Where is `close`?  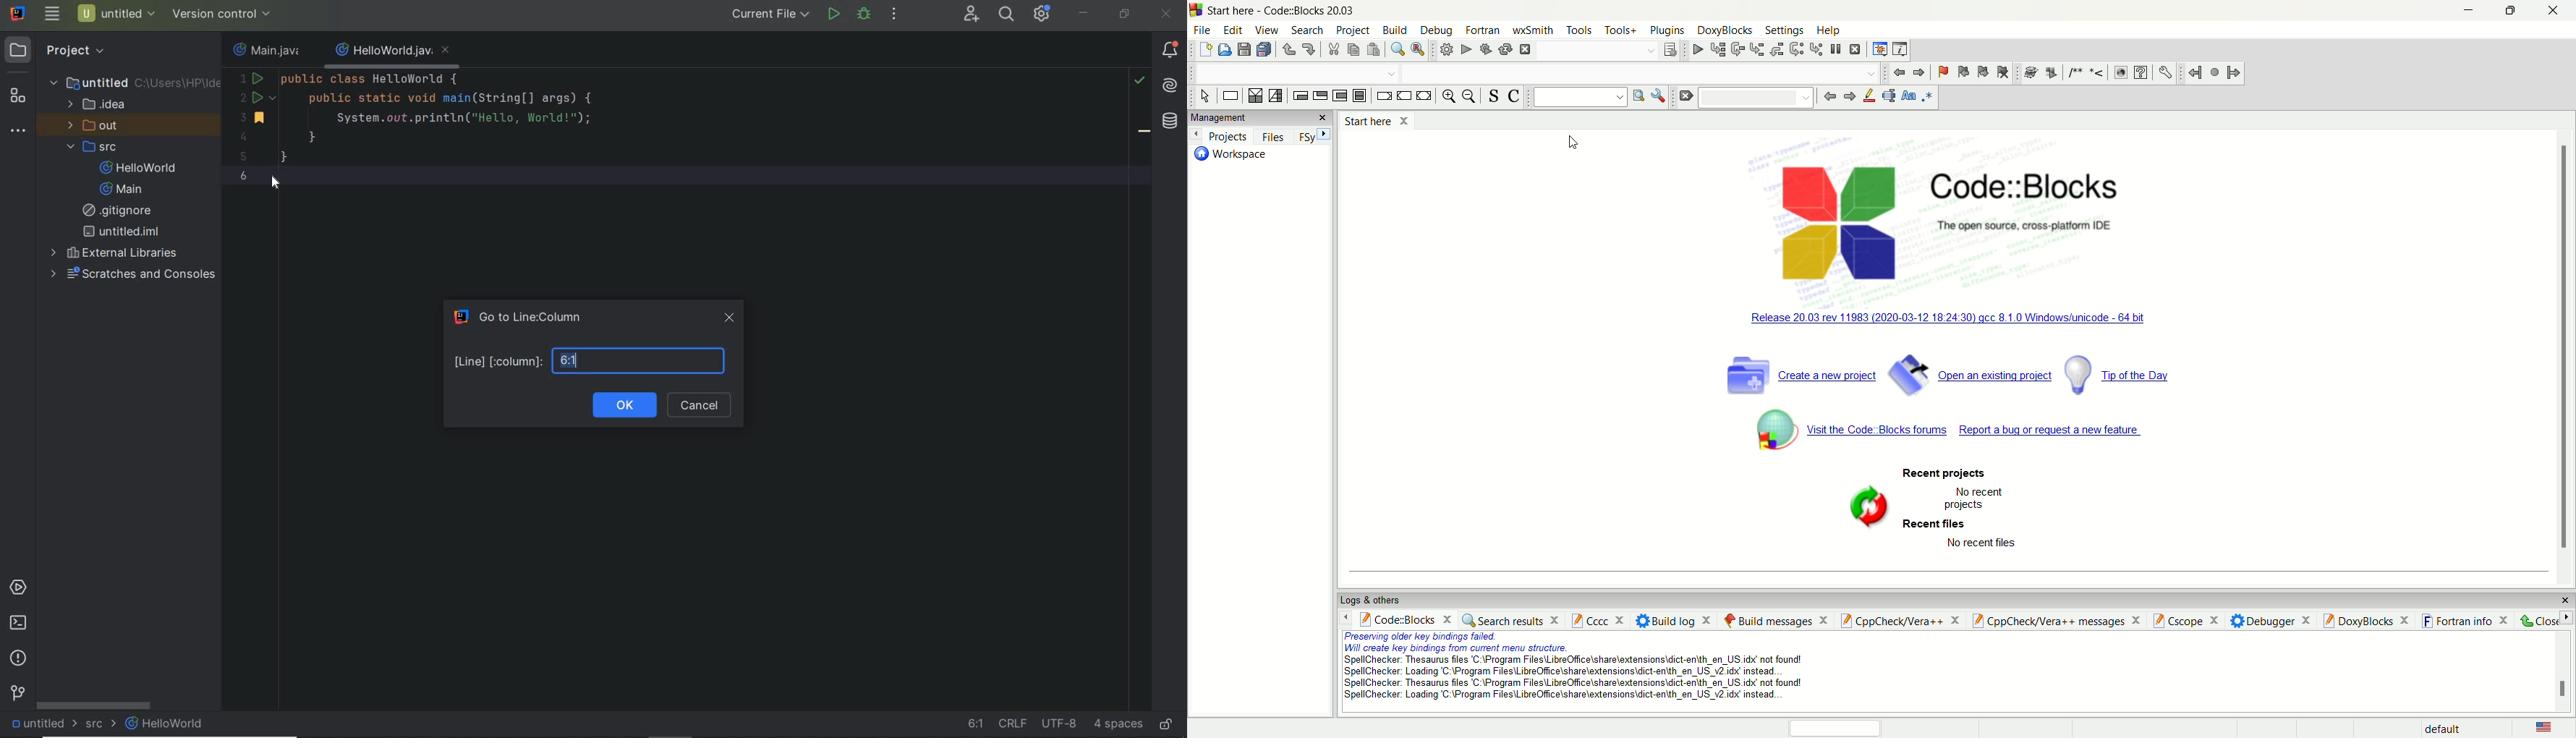 close is located at coordinates (2560, 11).